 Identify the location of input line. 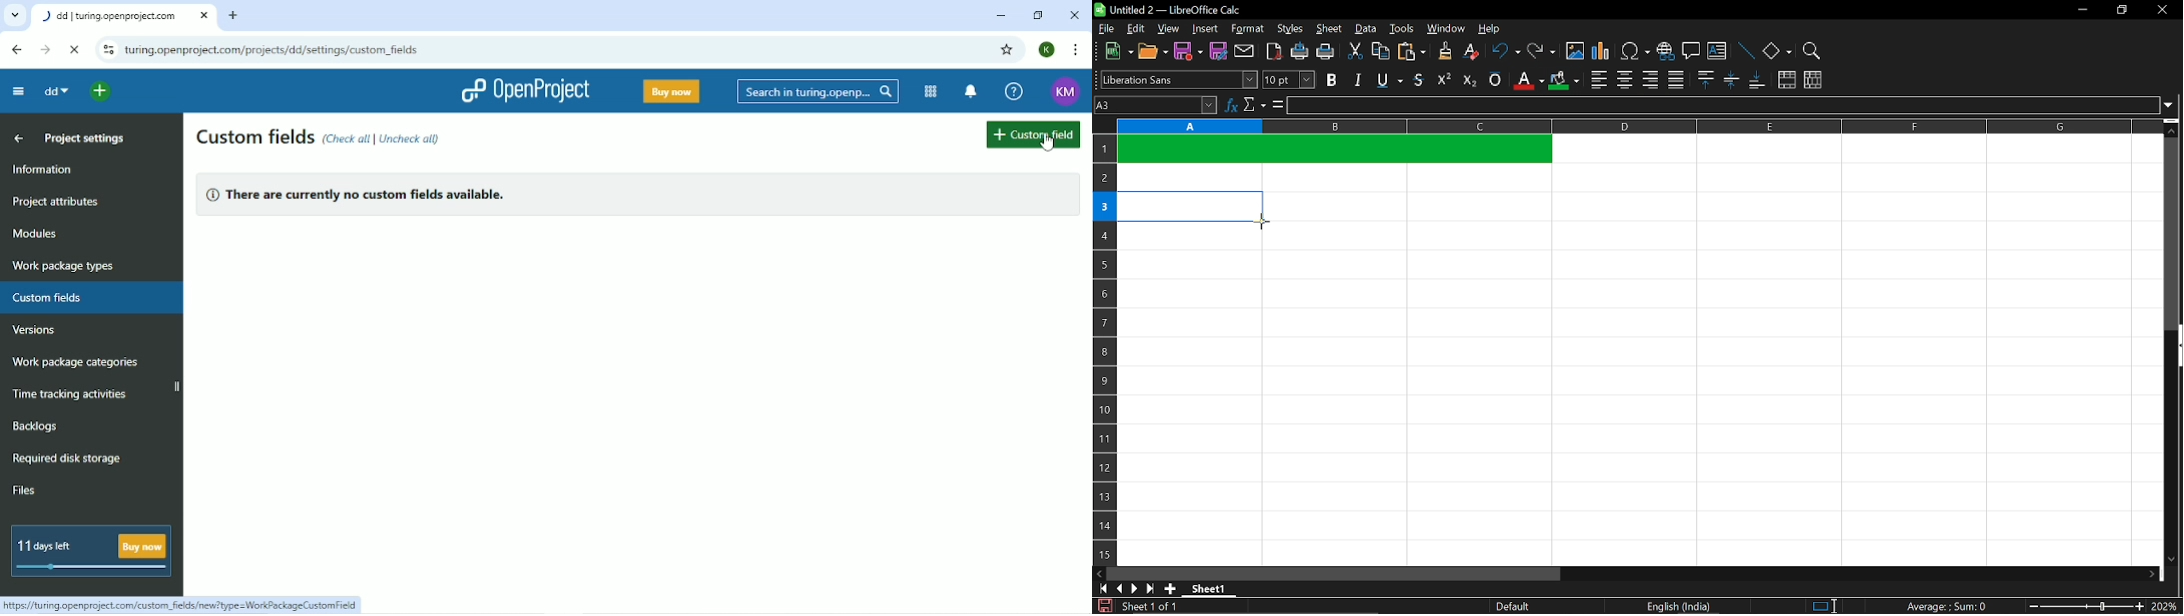
(1722, 106).